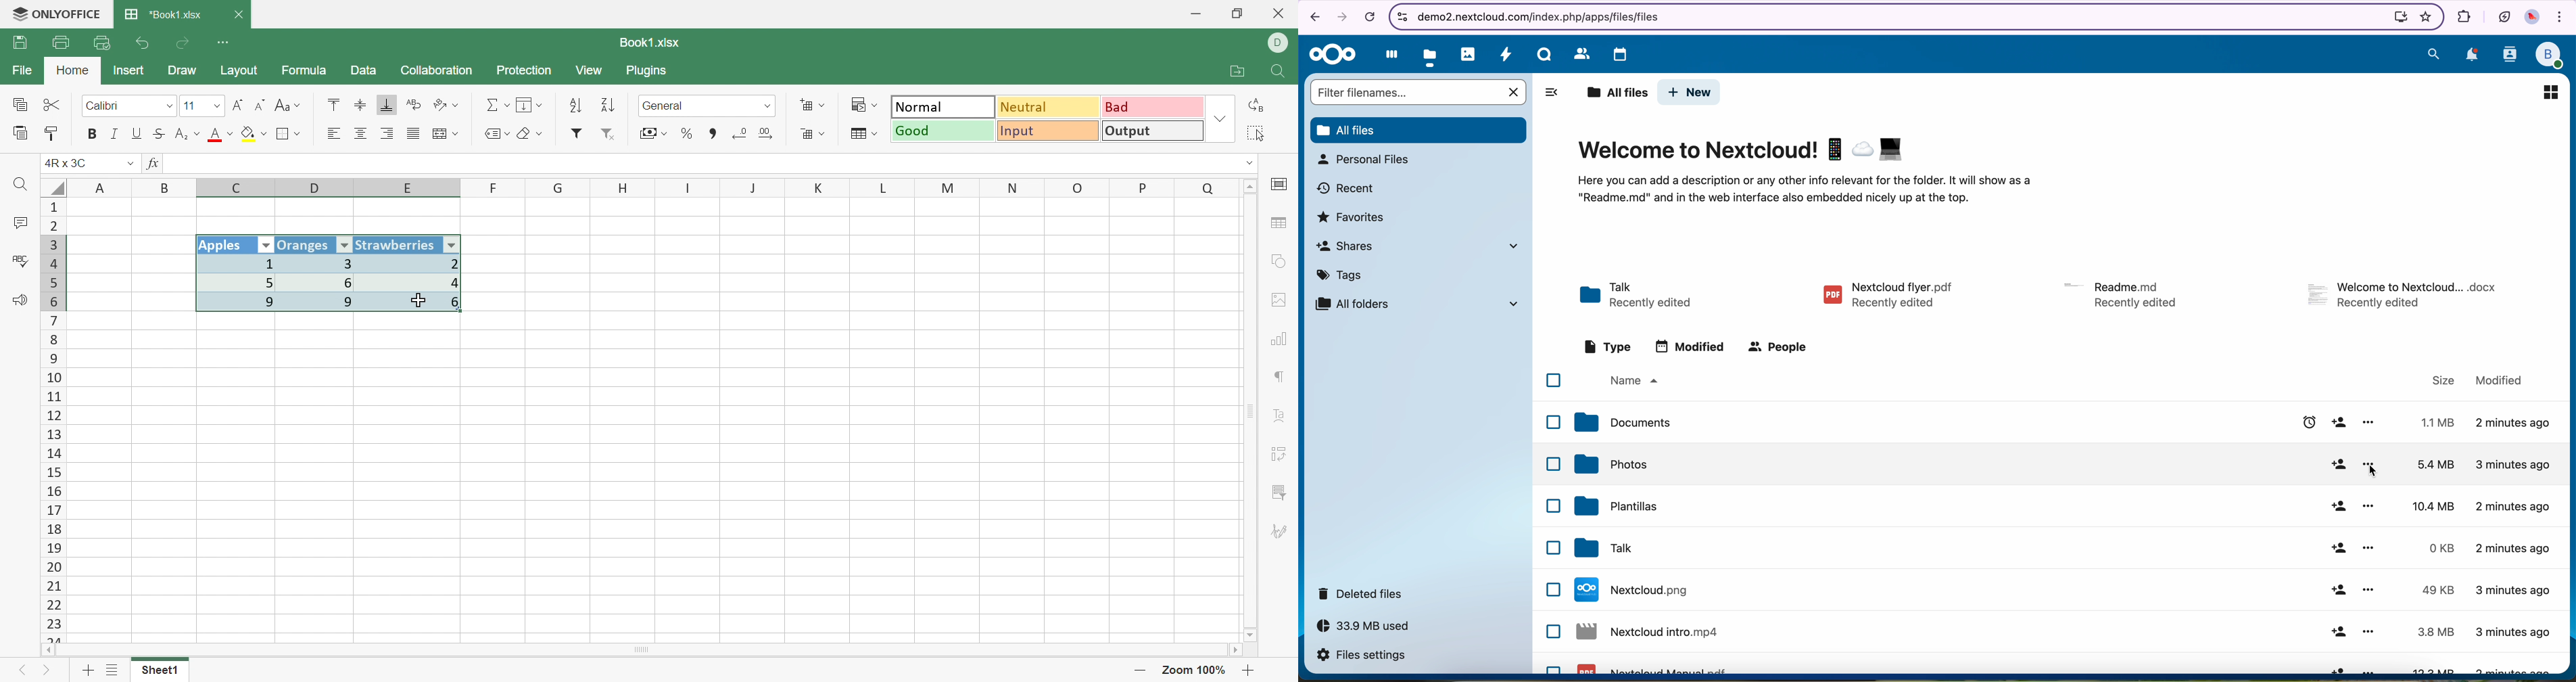 The image size is (2576, 700). What do you see at coordinates (1808, 191) in the screenshot?
I see `description of the page` at bounding box center [1808, 191].